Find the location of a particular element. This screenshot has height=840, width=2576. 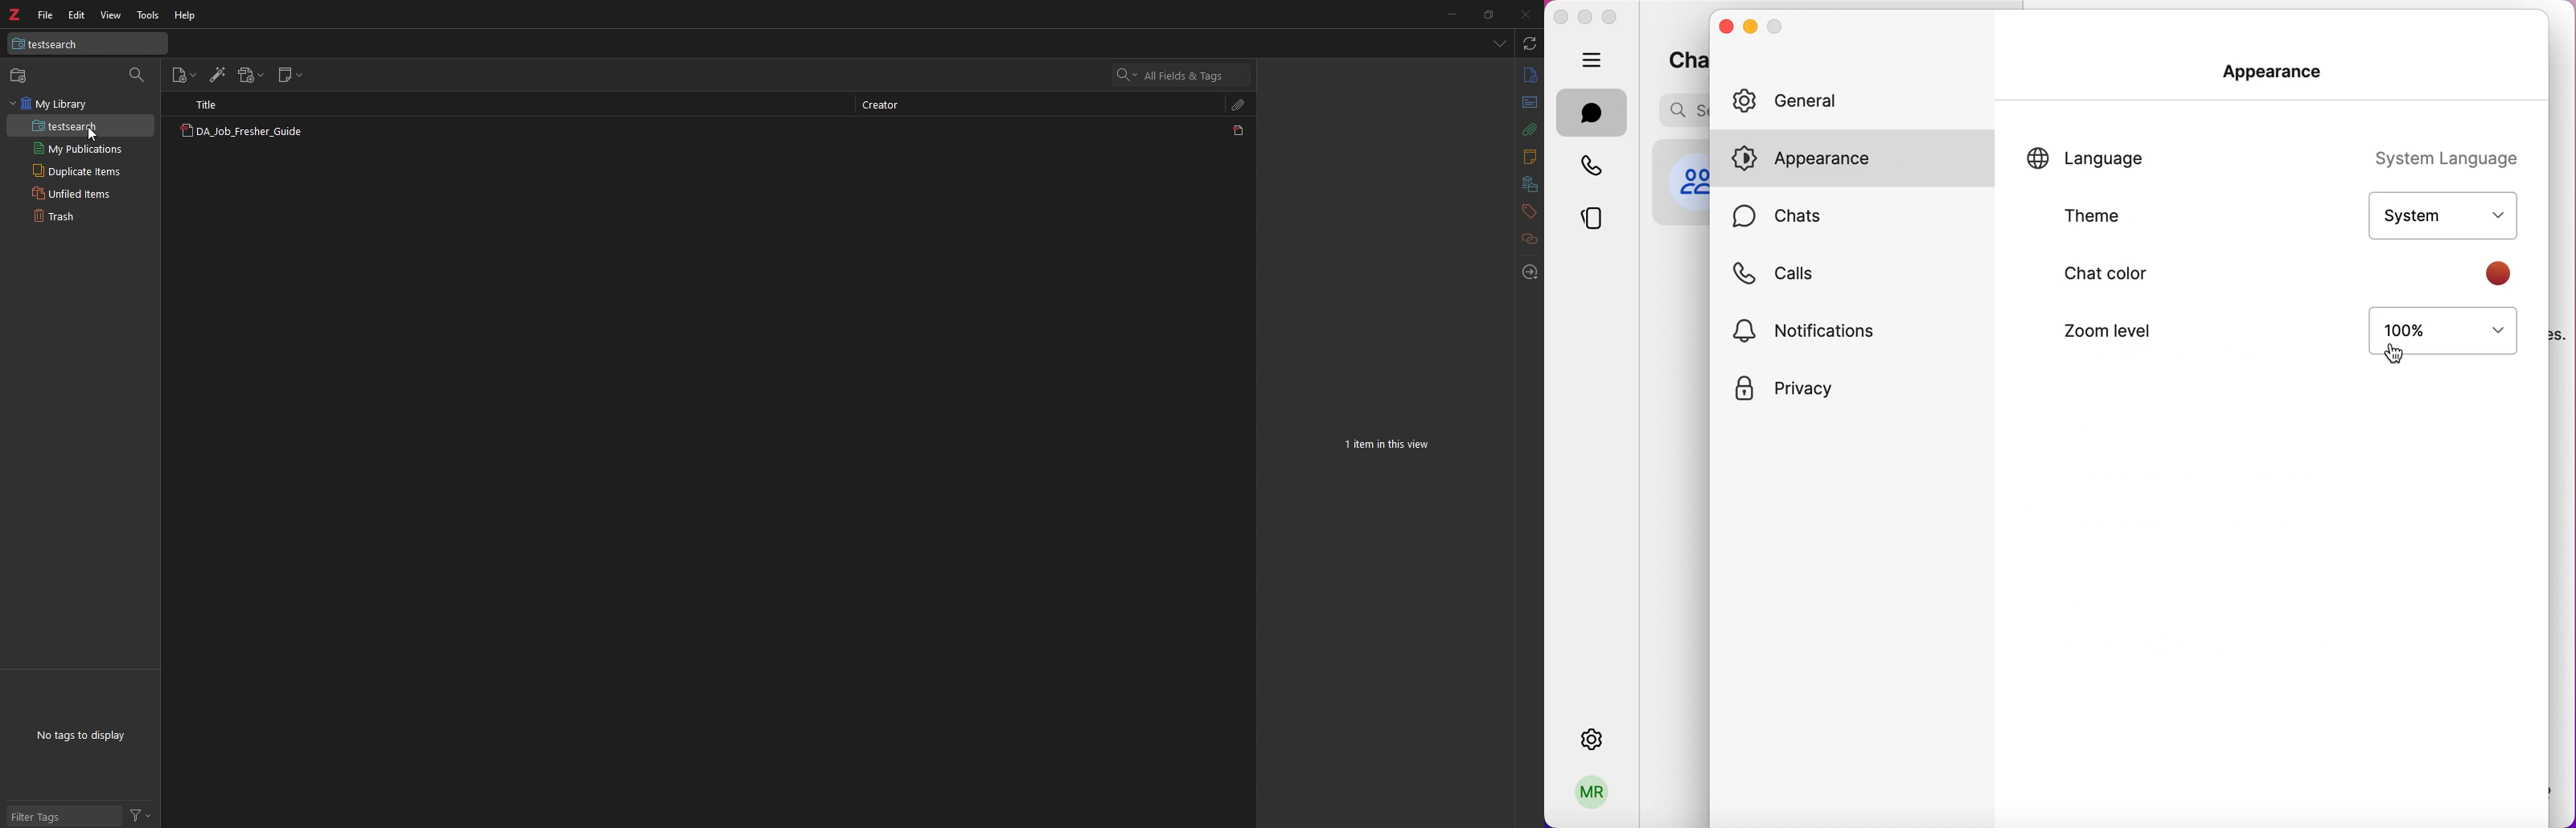

attachment is located at coordinates (1530, 129).